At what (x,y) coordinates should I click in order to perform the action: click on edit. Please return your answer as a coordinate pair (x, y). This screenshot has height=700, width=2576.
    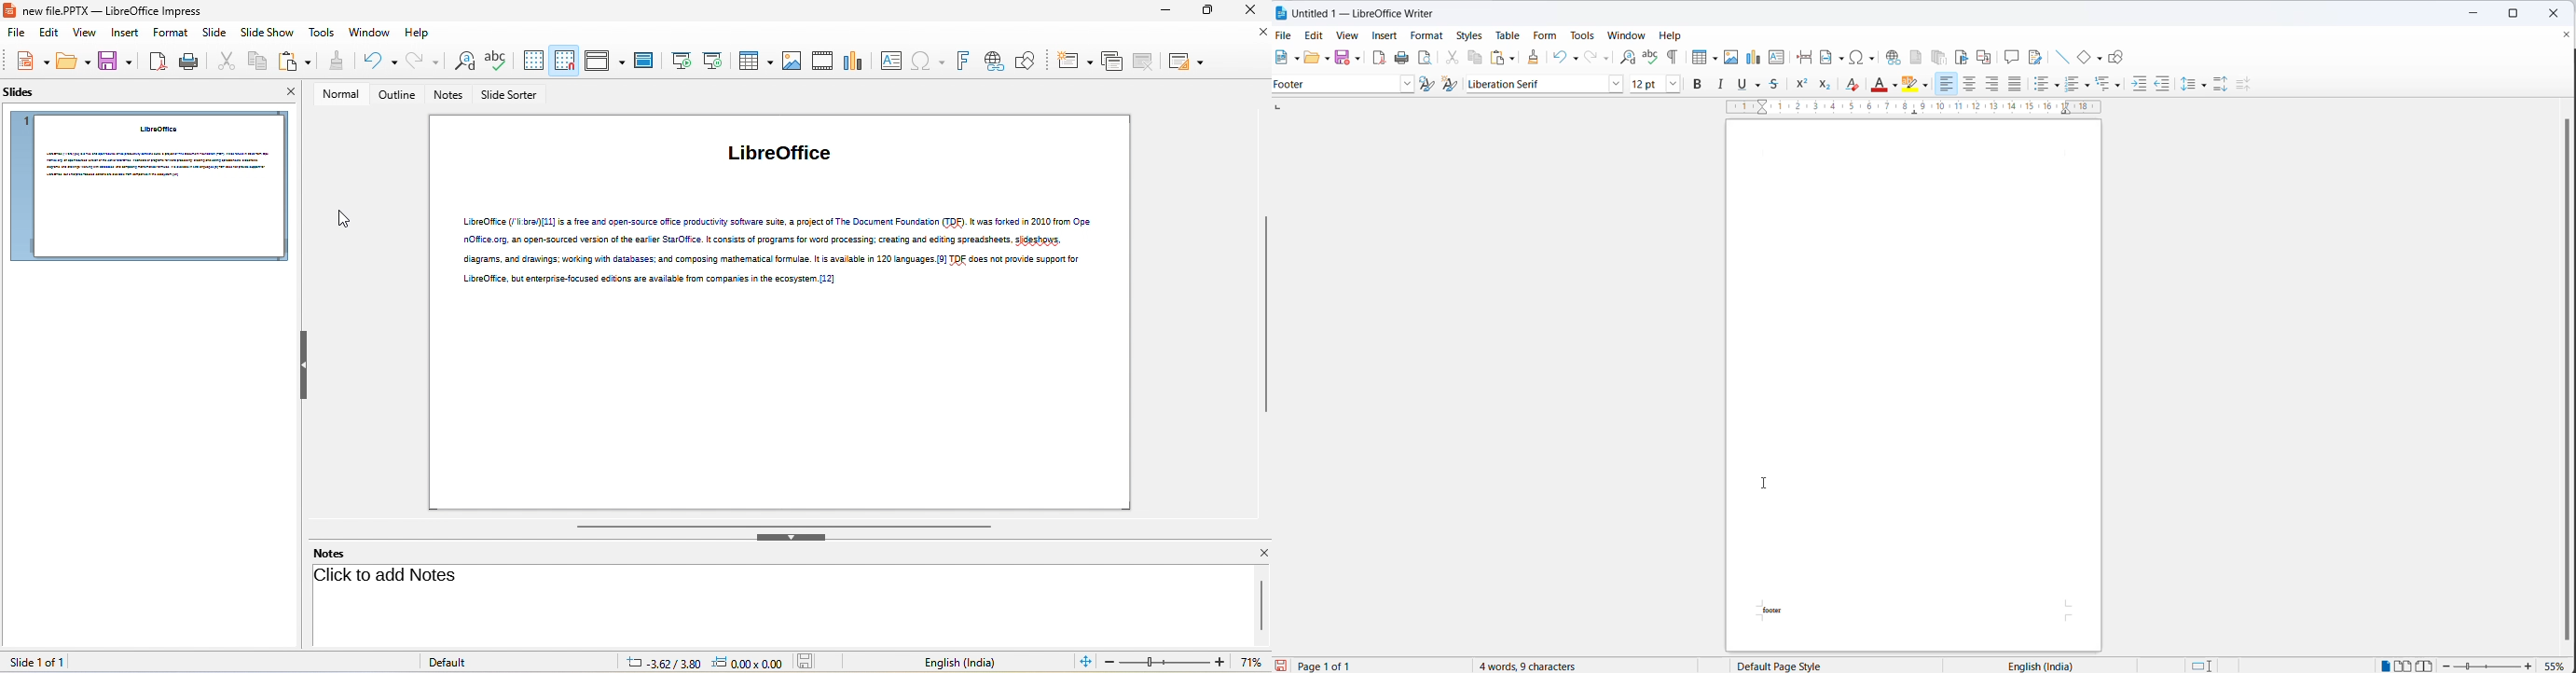
    Looking at the image, I should click on (1317, 36).